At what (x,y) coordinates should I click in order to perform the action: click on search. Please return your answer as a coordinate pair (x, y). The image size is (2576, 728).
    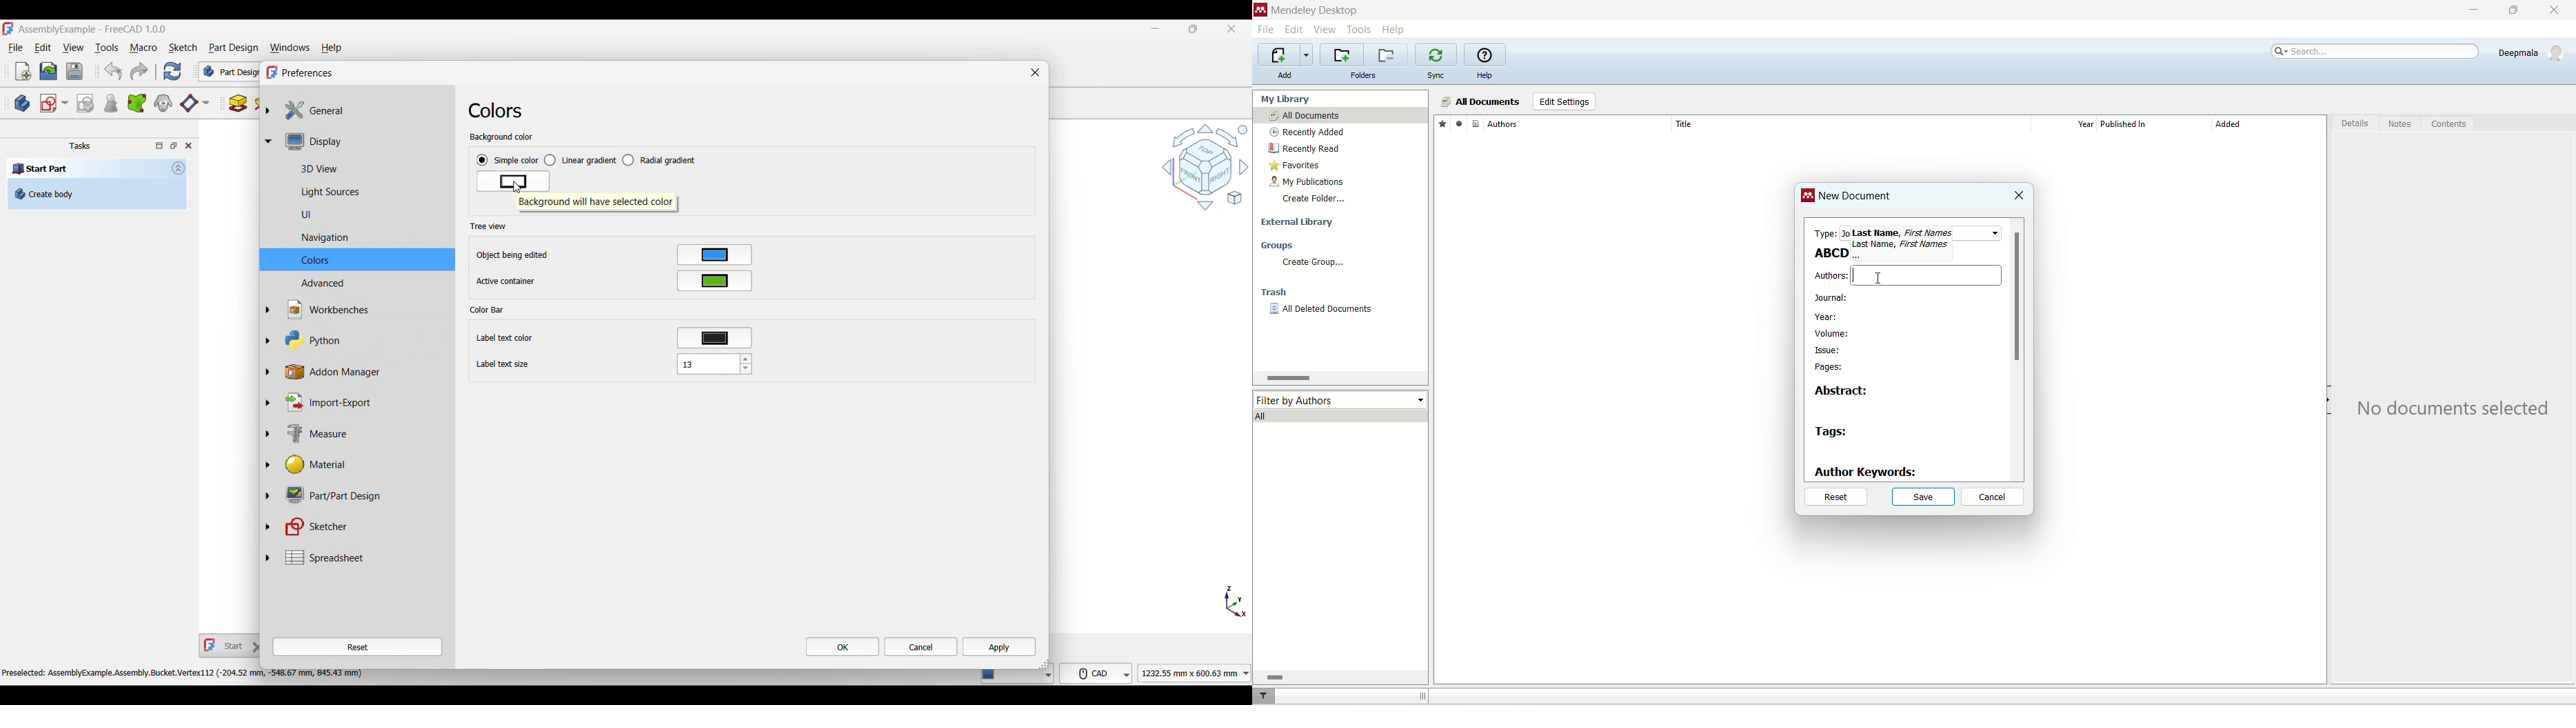
    Looking at the image, I should click on (2376, 52).